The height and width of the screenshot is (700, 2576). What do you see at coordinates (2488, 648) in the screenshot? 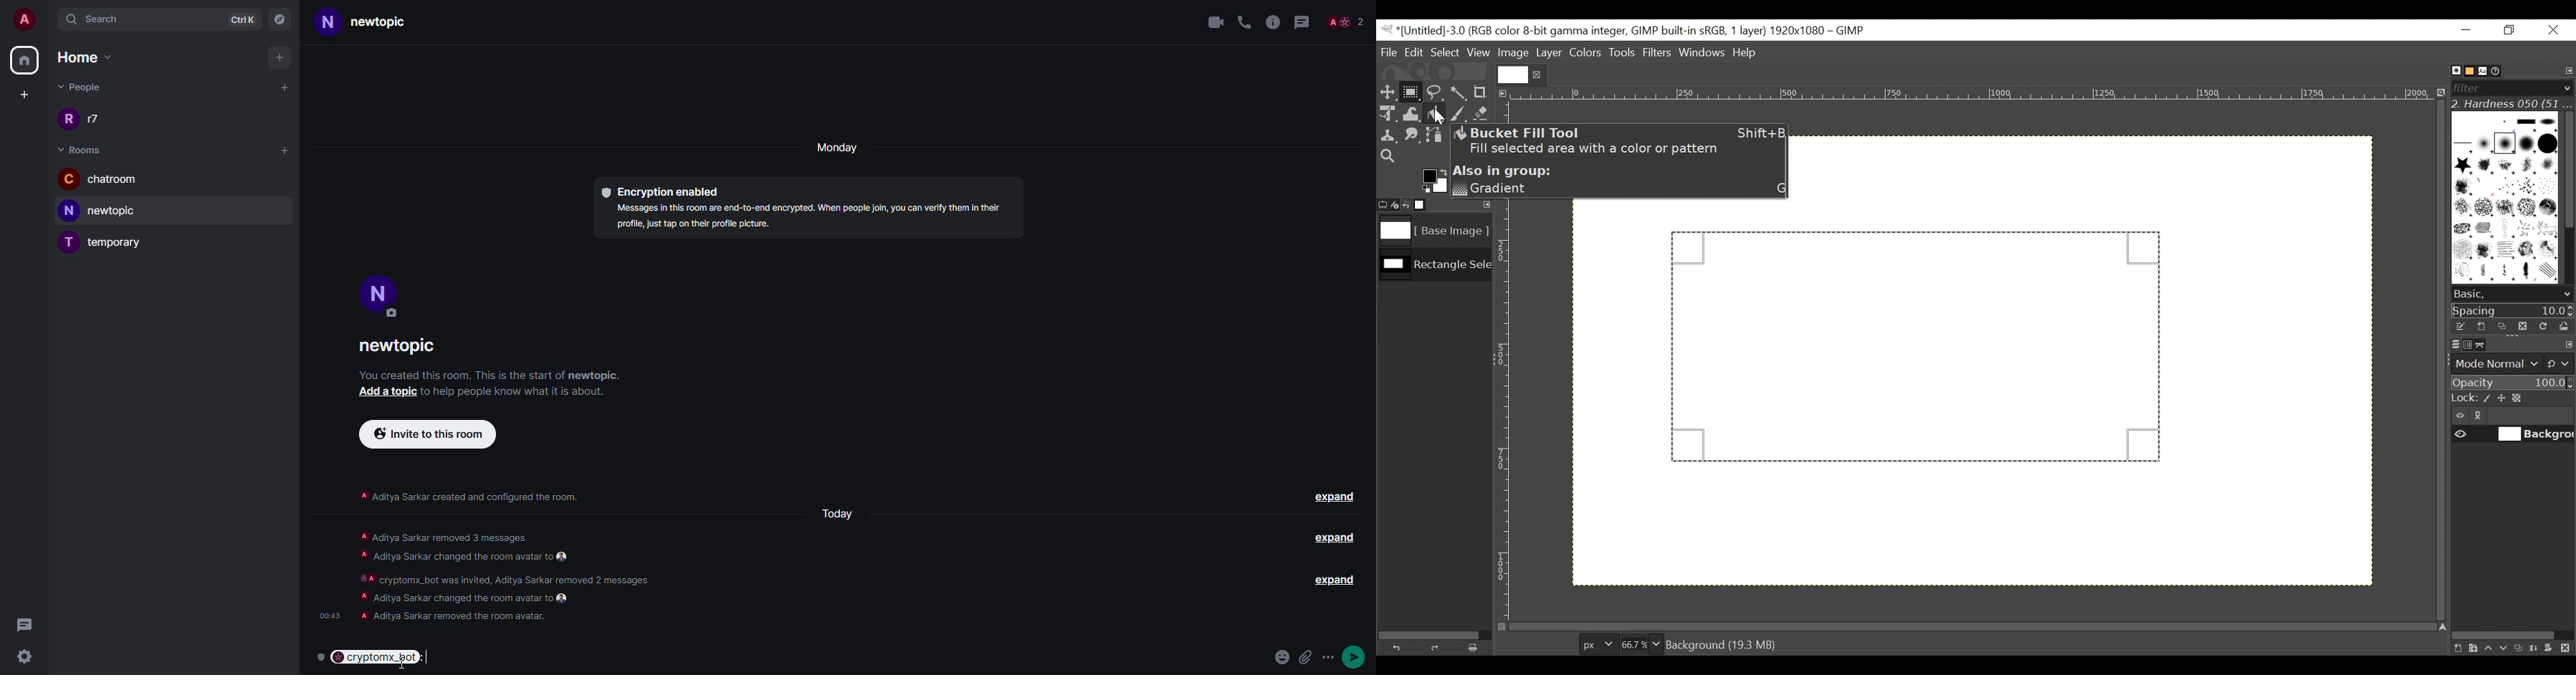
I see `Raise the layer` at bounding box center [2488, 648].